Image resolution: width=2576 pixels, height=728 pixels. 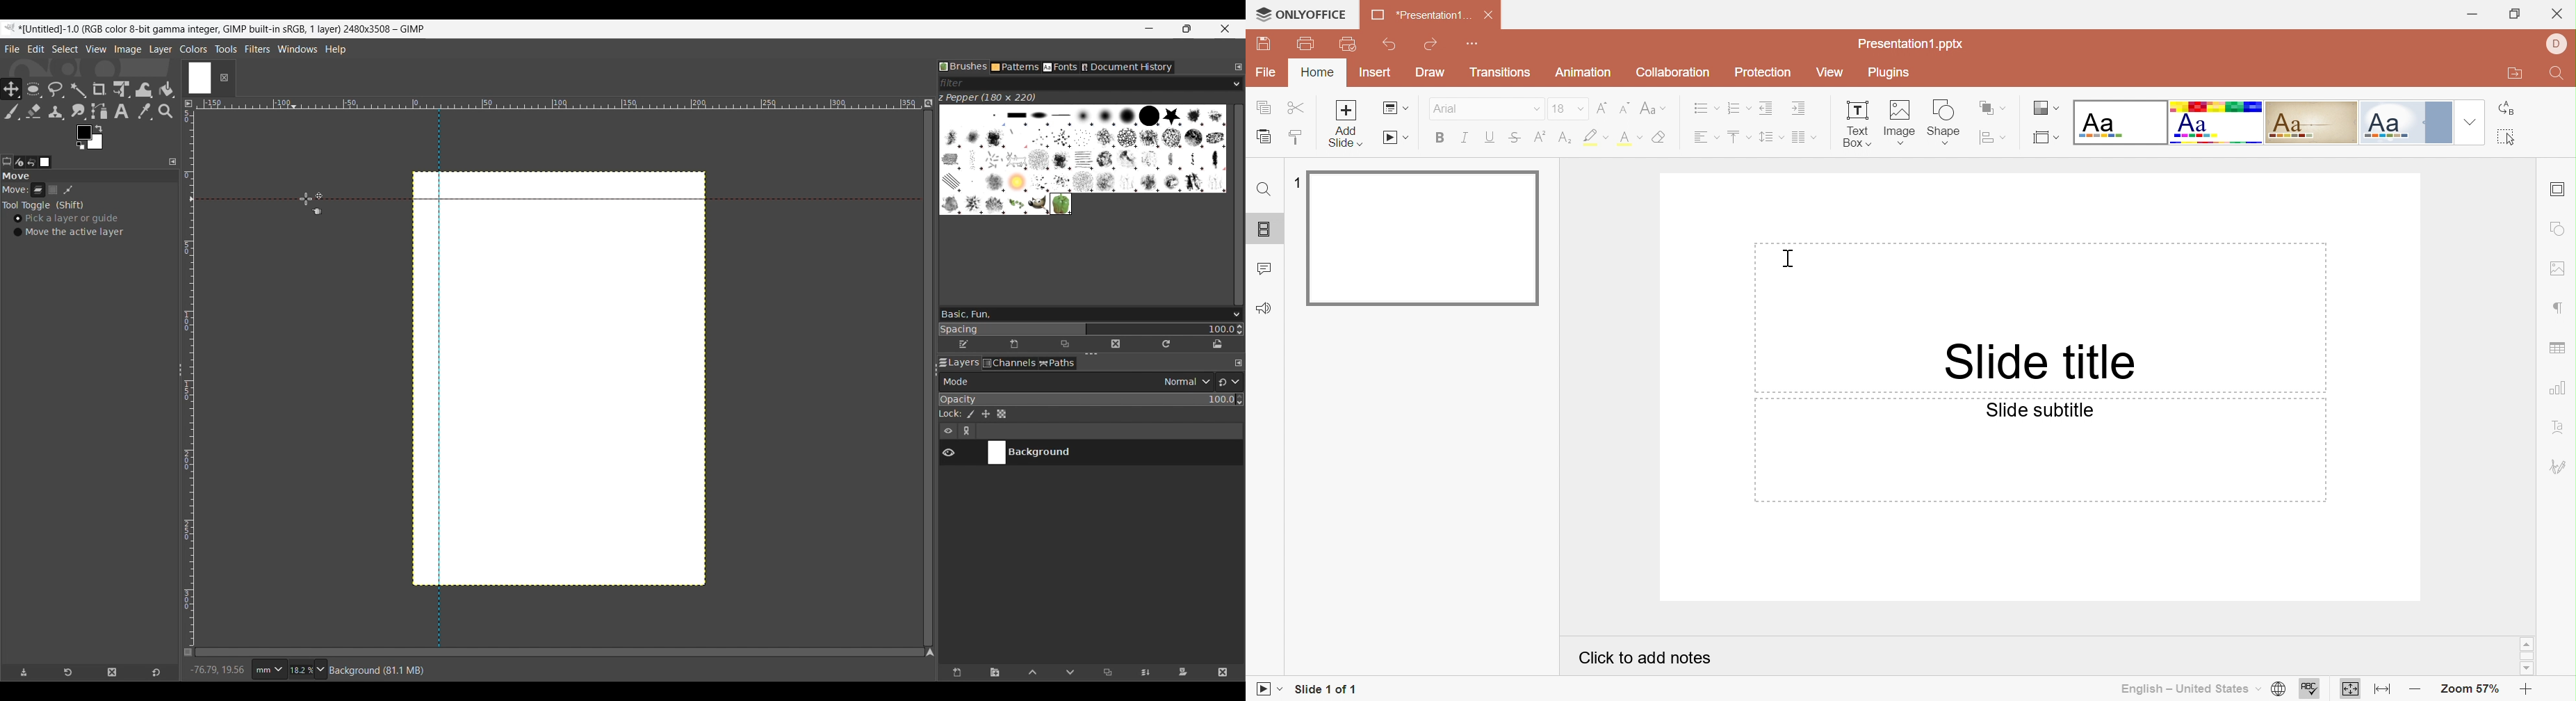 What do you see at coordinates (2560, 467) in the screenshot?
I see `signature settings` at bounding box center [2560, 467].